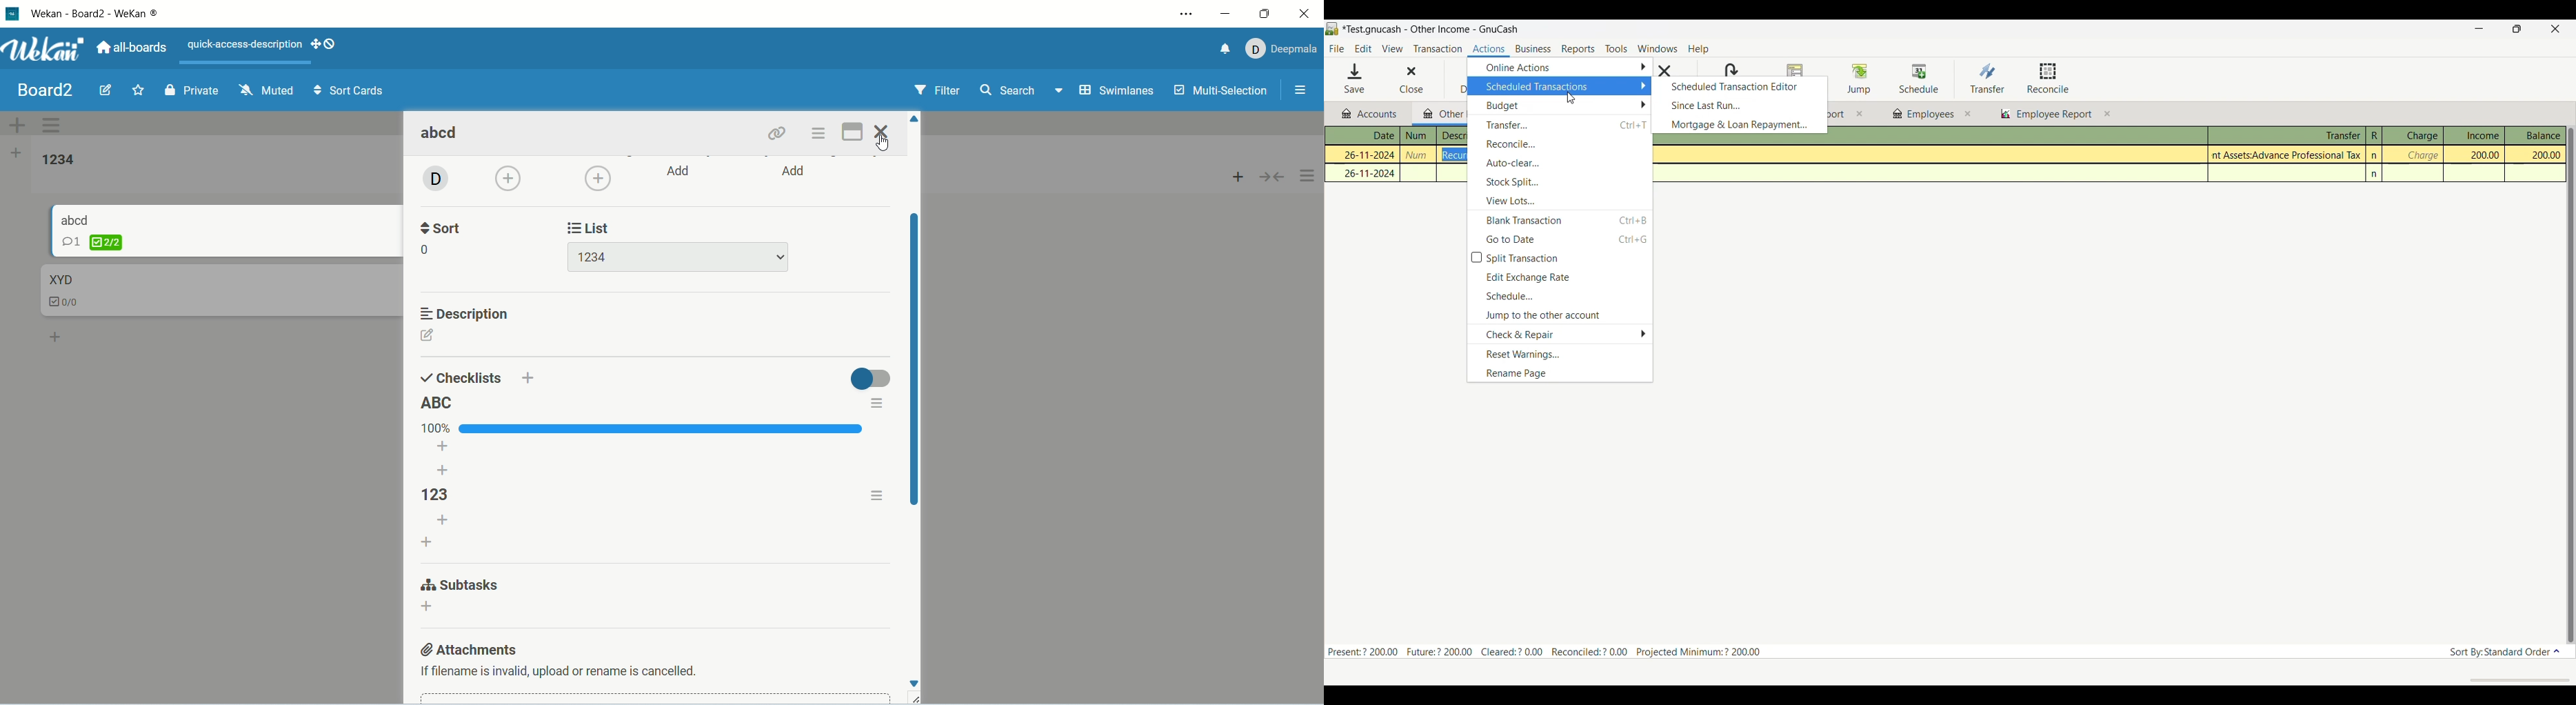 Image resolution: width=2576 pixels, height=728 pixels. I want to click on 200.00, so click(2536, 155).